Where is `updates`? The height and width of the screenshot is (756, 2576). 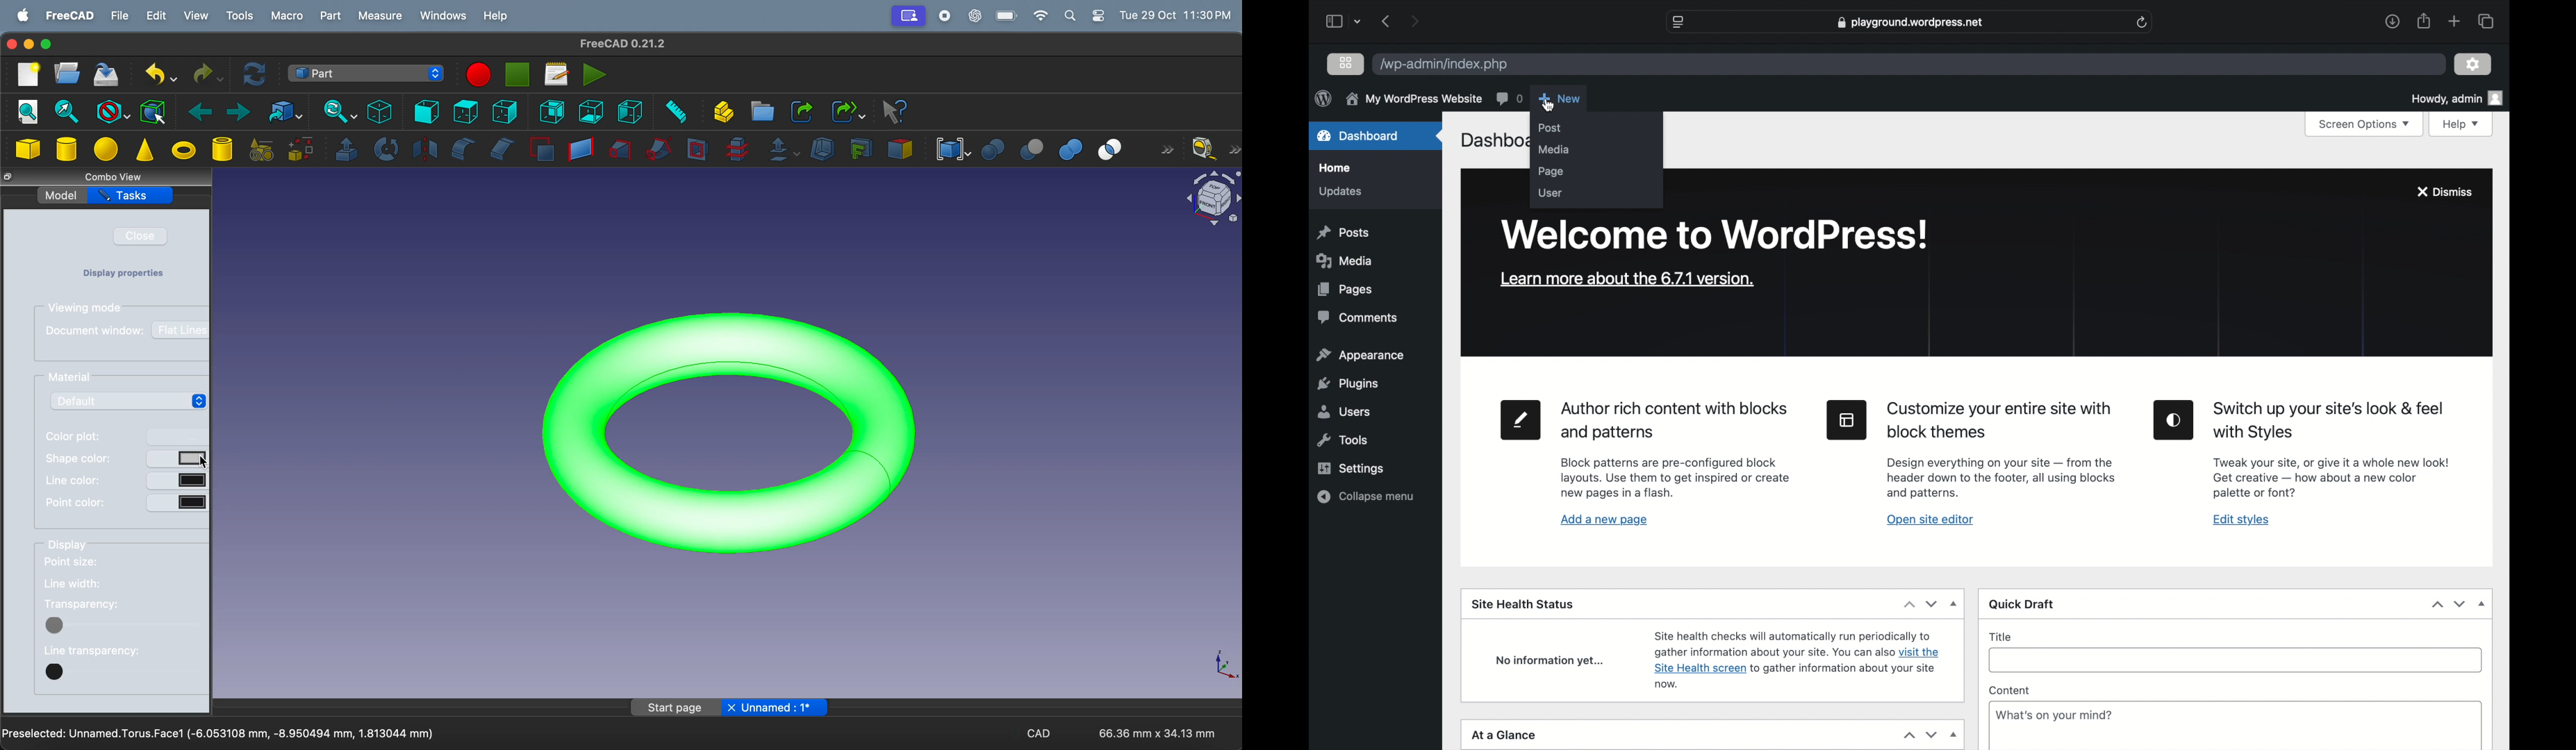 updates is located at coordinates (1341, 192).